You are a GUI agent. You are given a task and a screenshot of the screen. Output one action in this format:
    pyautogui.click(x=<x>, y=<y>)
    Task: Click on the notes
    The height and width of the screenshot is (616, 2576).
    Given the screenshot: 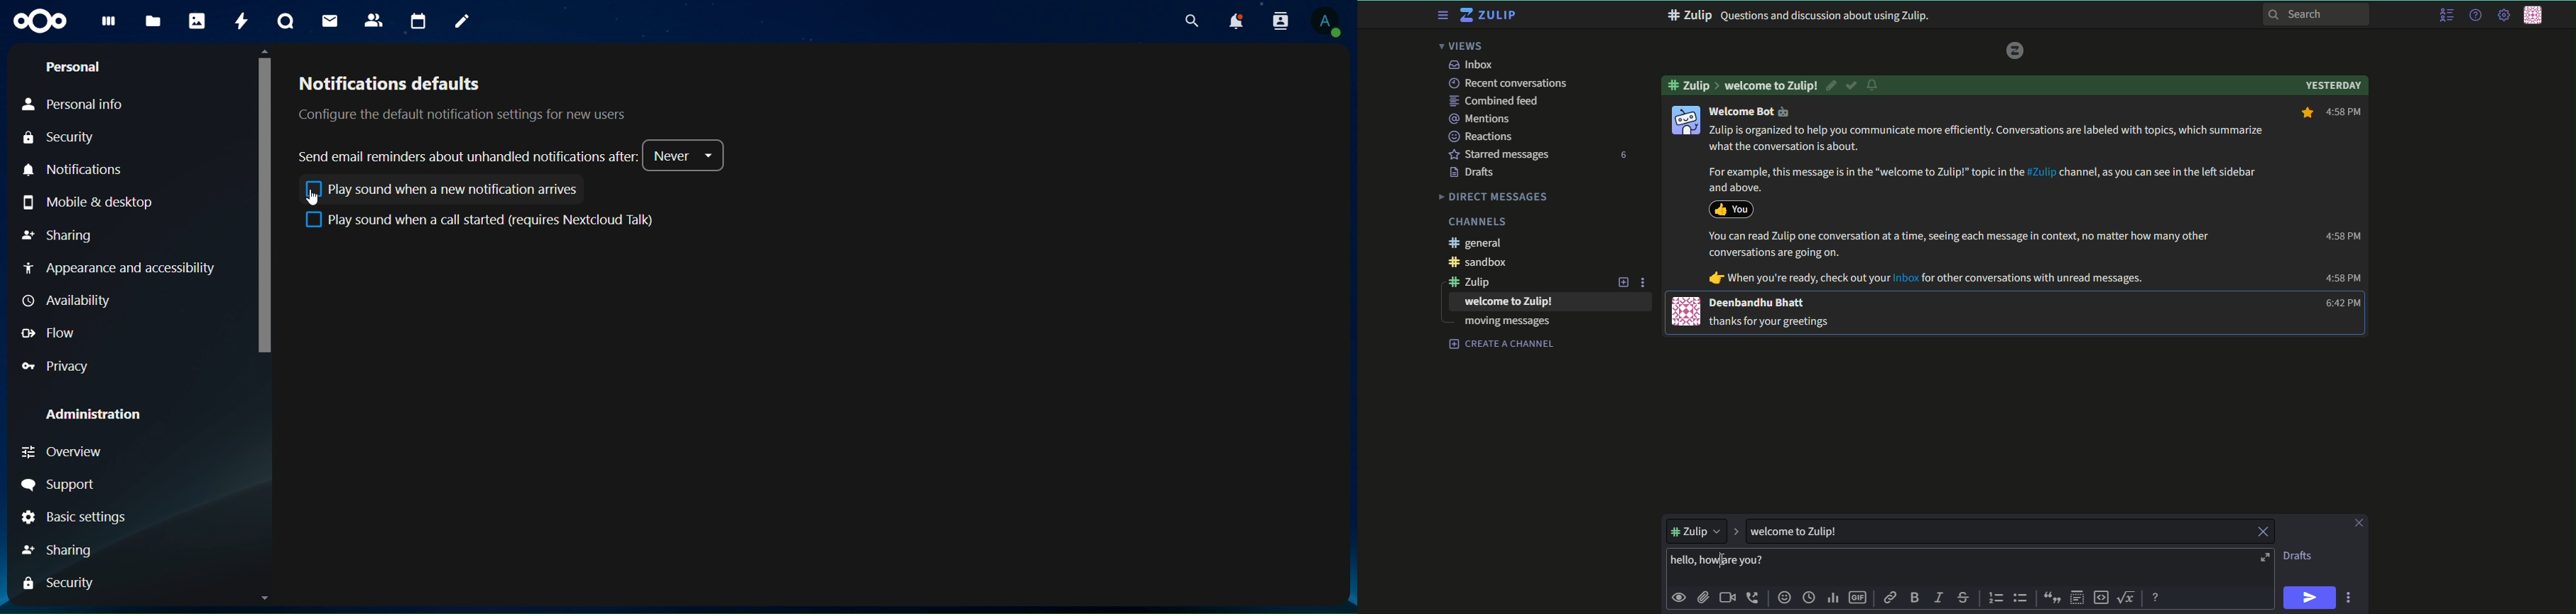 What is the action you would take?
    pyautogui.click(x=462, y=21)
    